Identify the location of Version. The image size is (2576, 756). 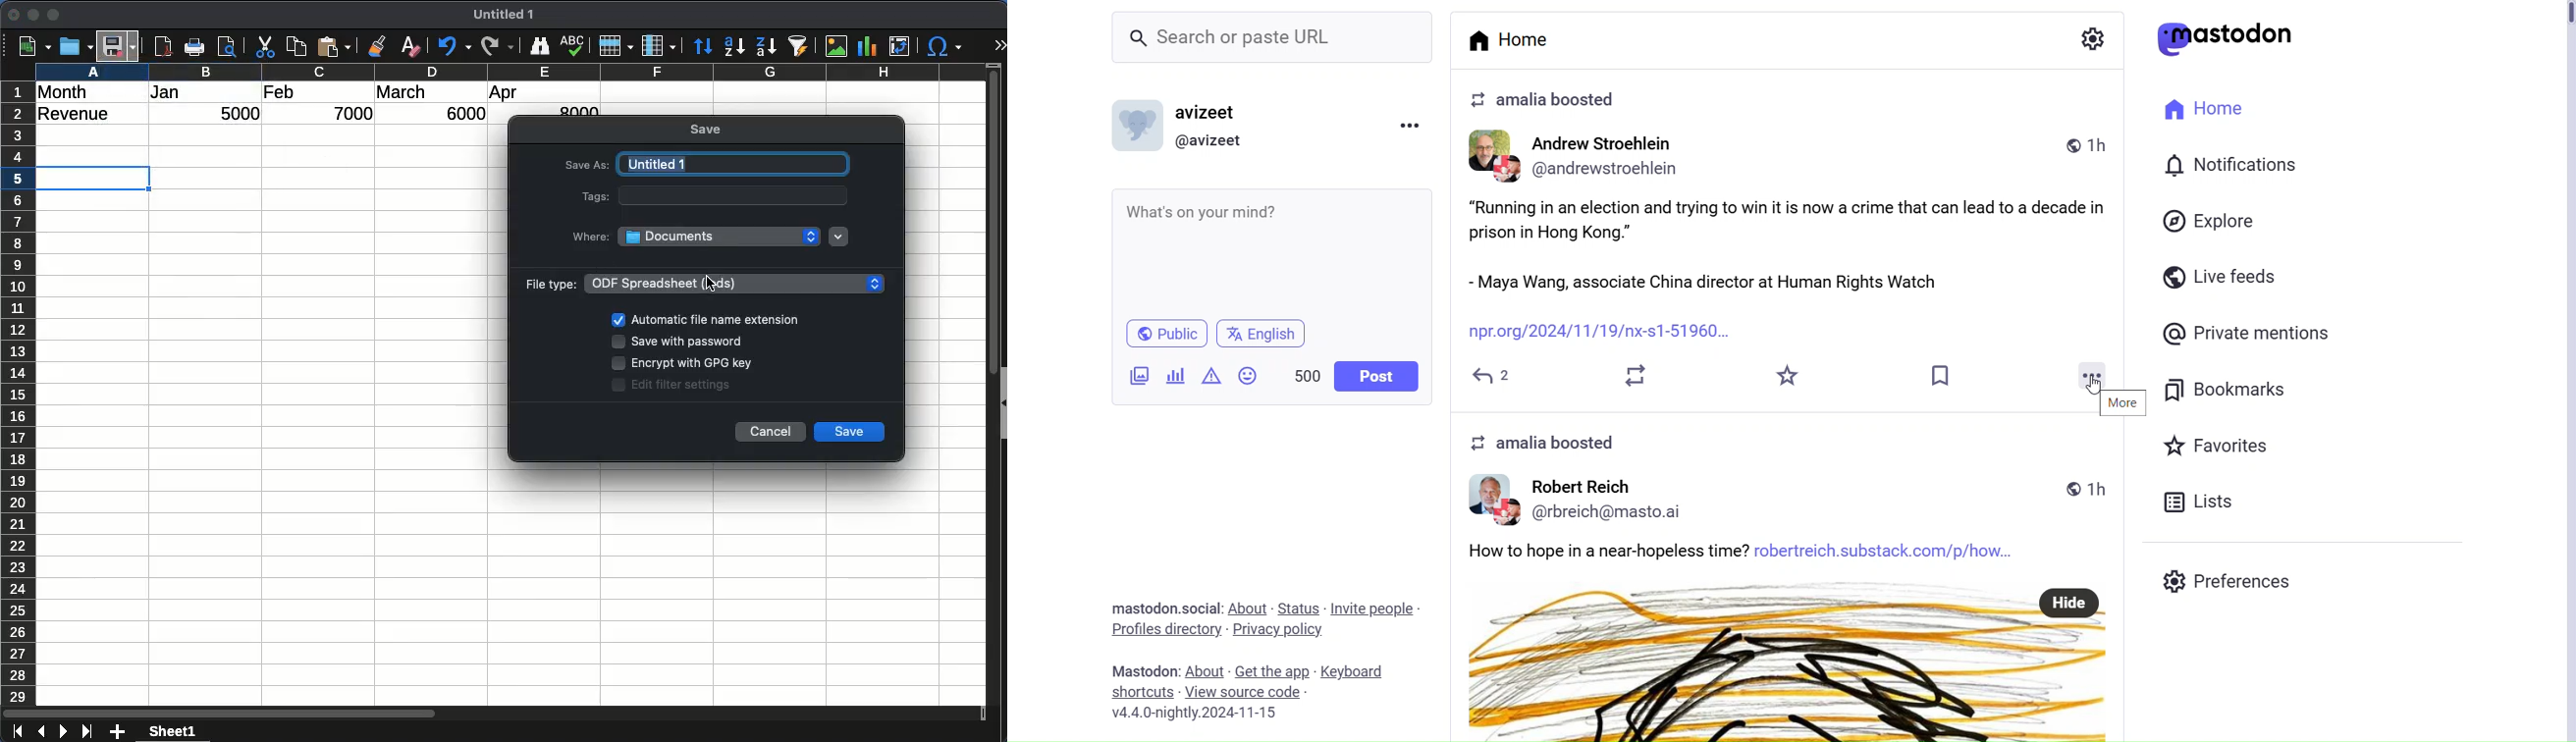
(1203, 712).